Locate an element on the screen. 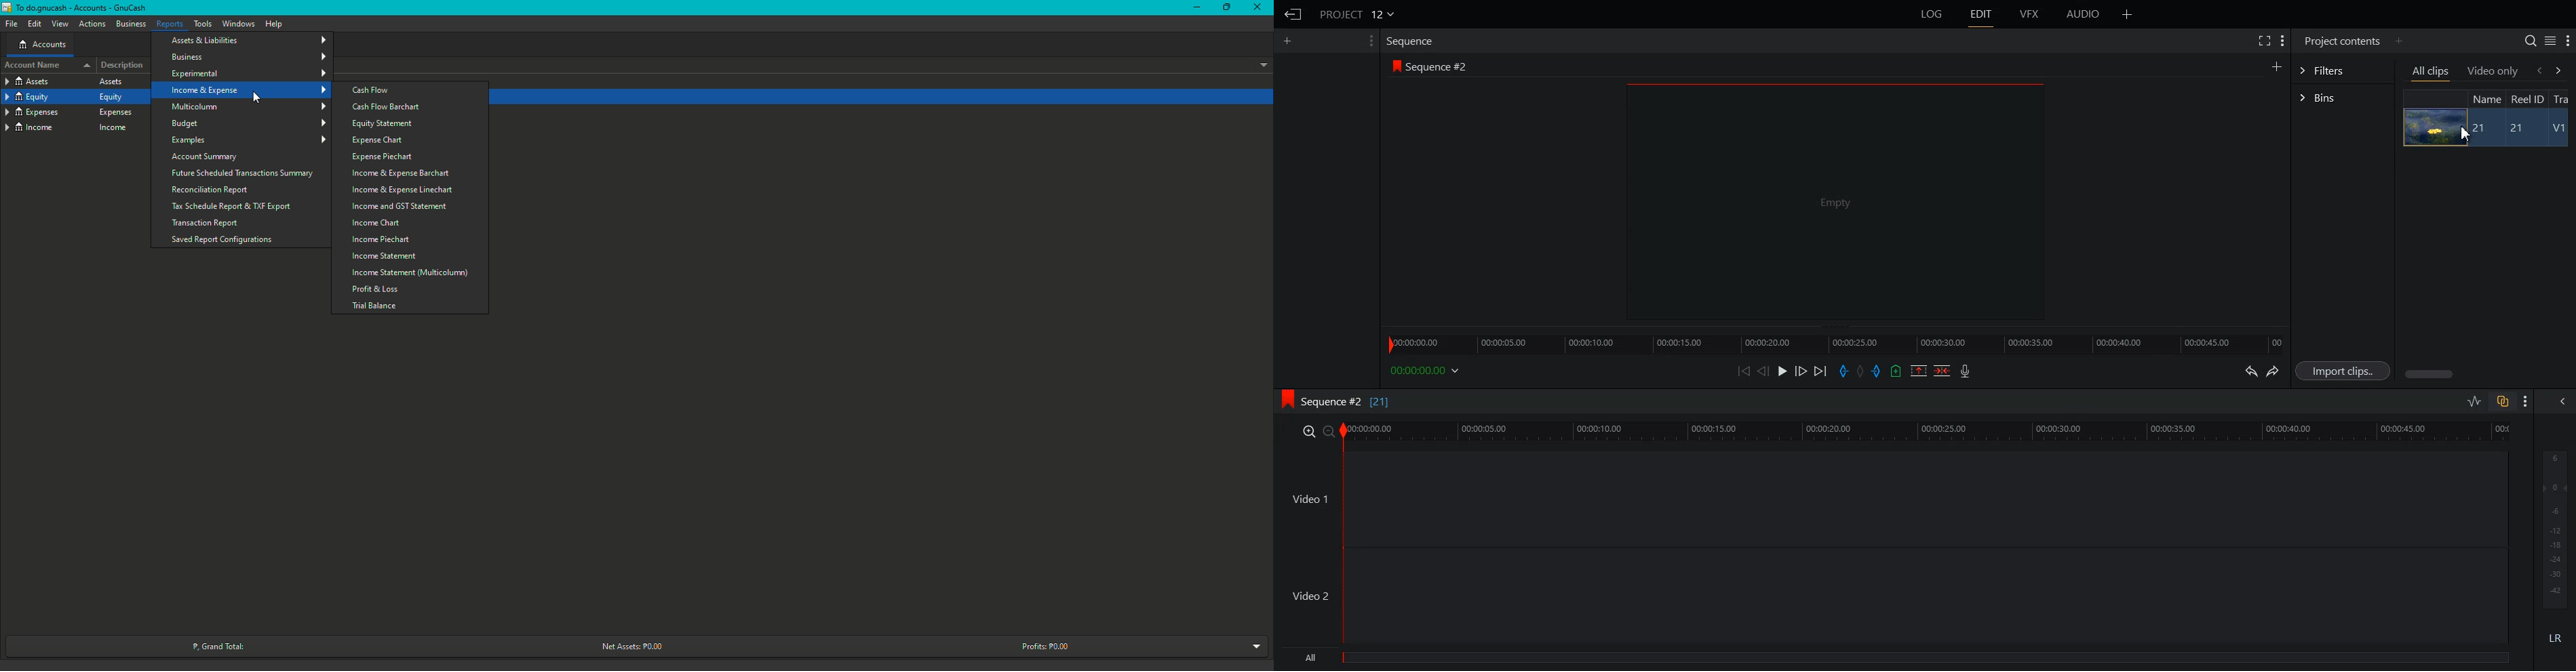  Minimize is located at coordinates (1225, 9).